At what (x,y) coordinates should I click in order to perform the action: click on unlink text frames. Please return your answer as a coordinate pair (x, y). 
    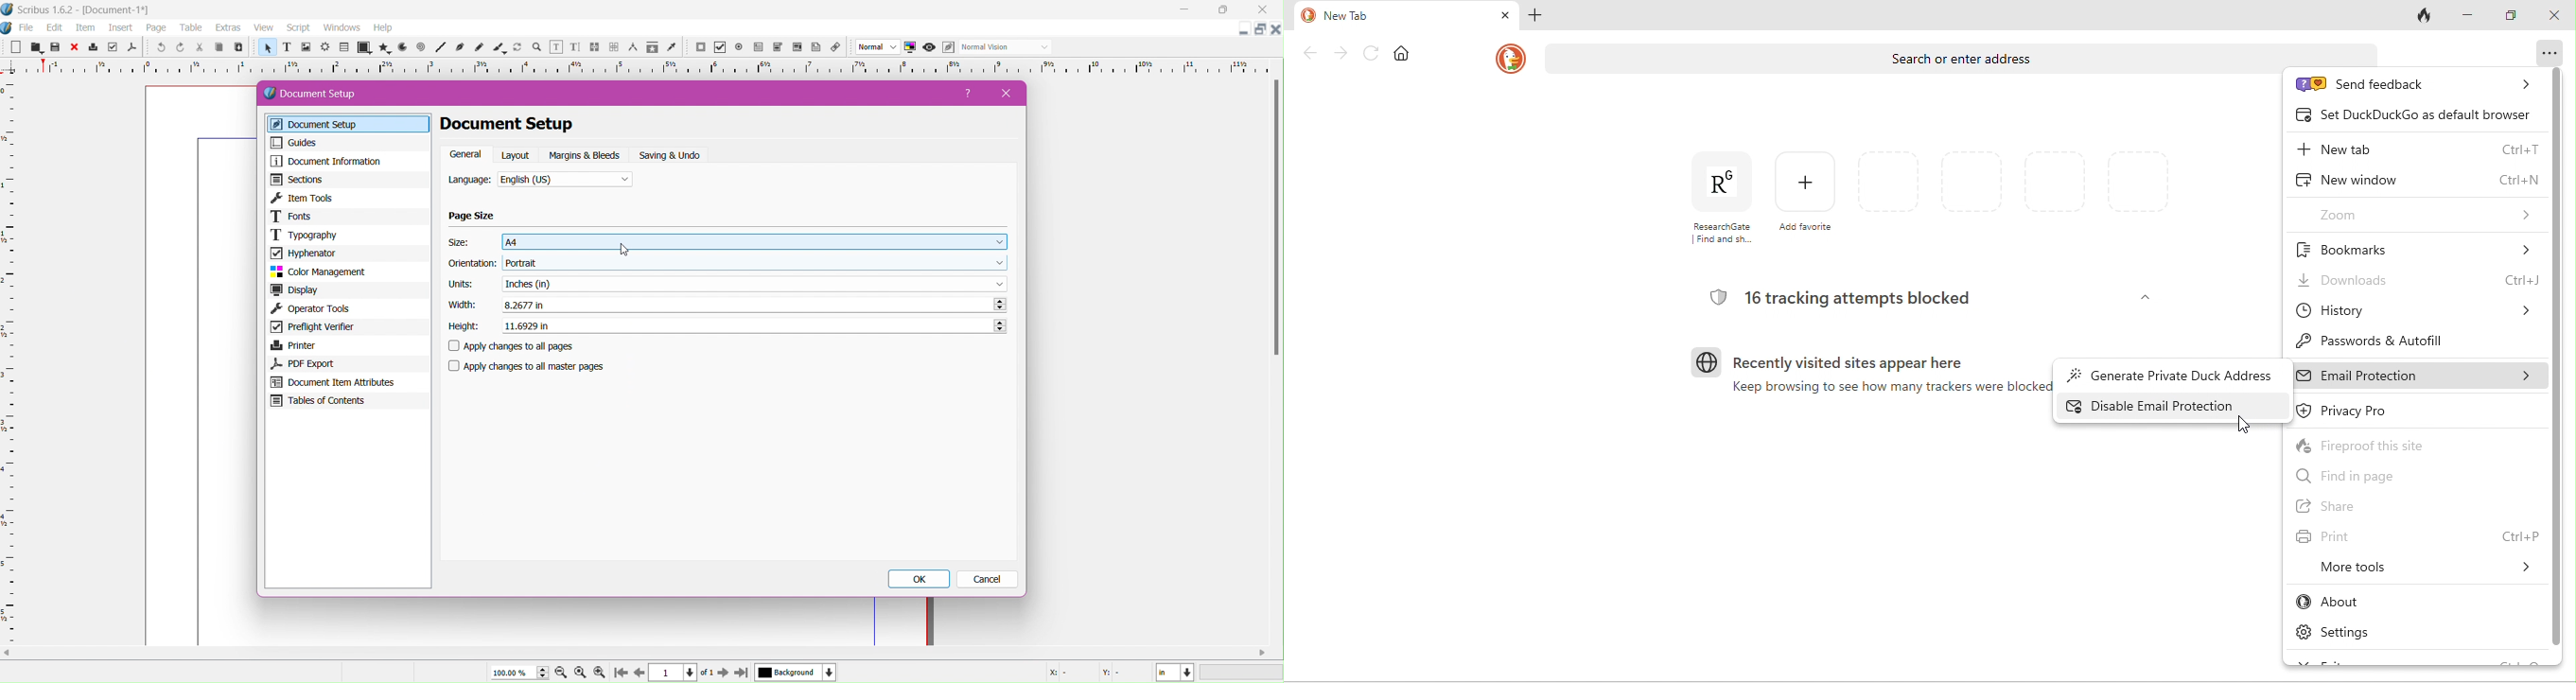
    Looking at the image, I should click on (614, 48).